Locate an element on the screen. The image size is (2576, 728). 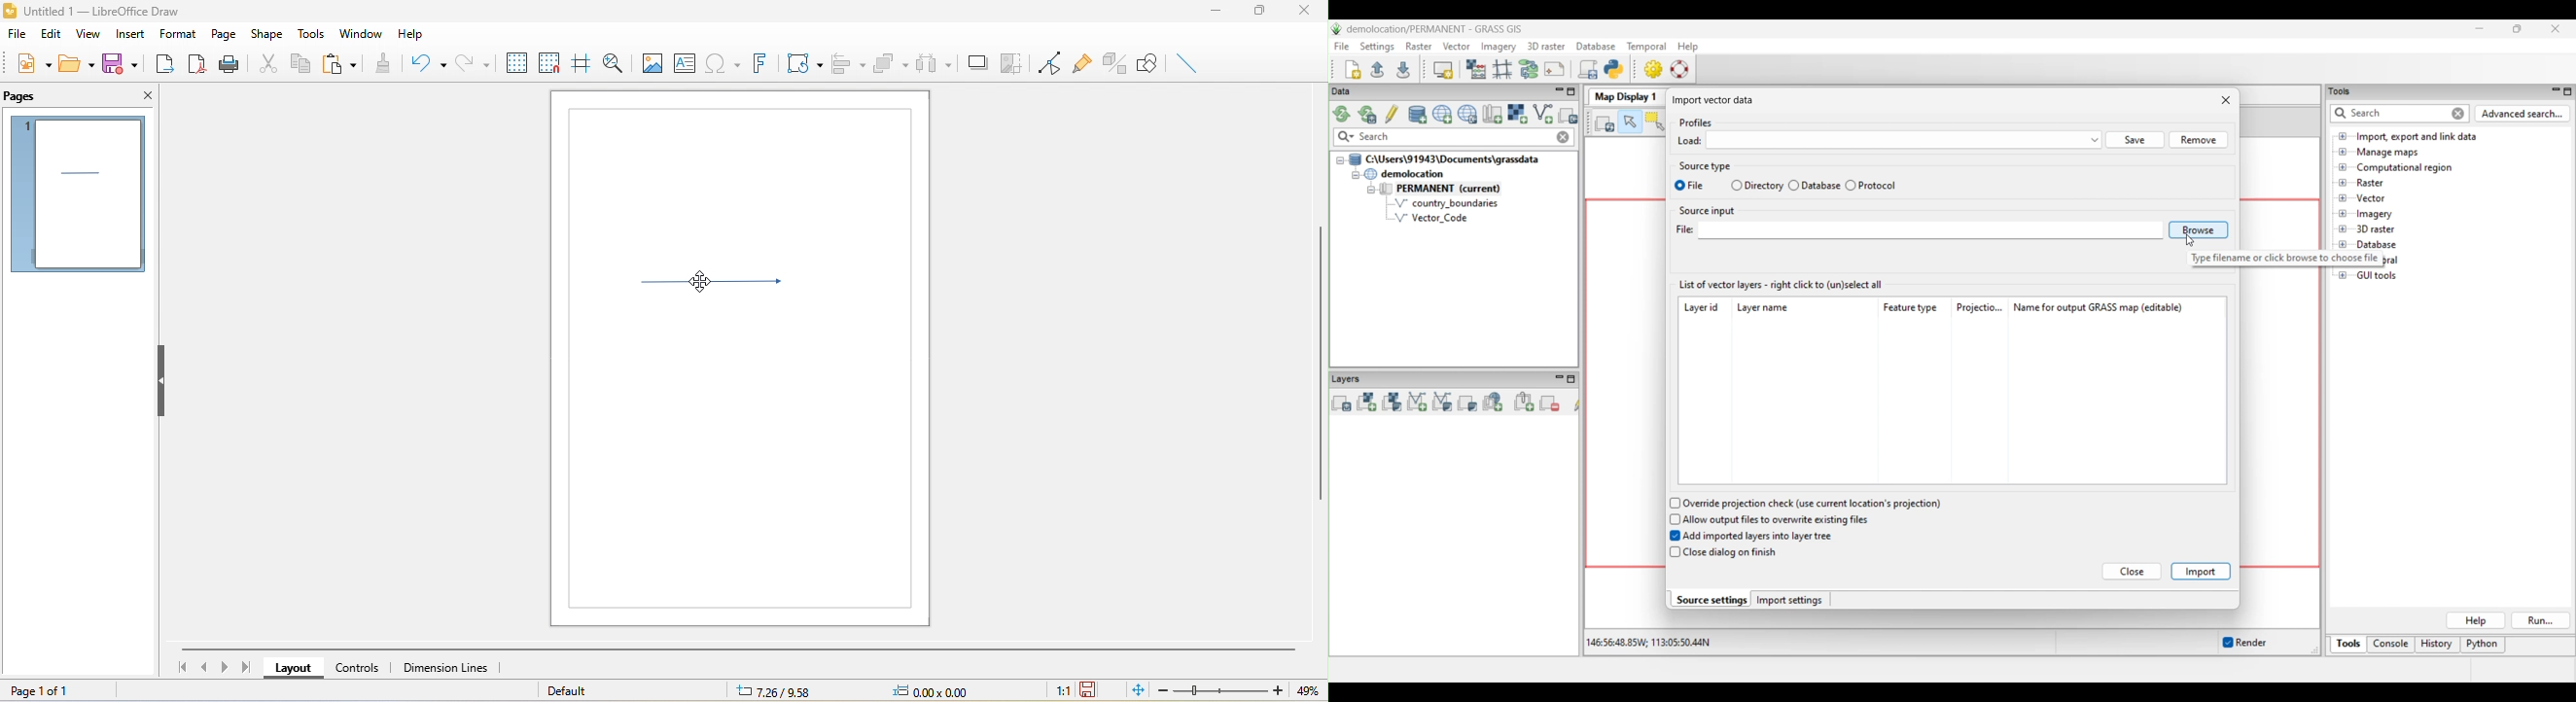
zoom and pan is located at coordinates (611, 61).